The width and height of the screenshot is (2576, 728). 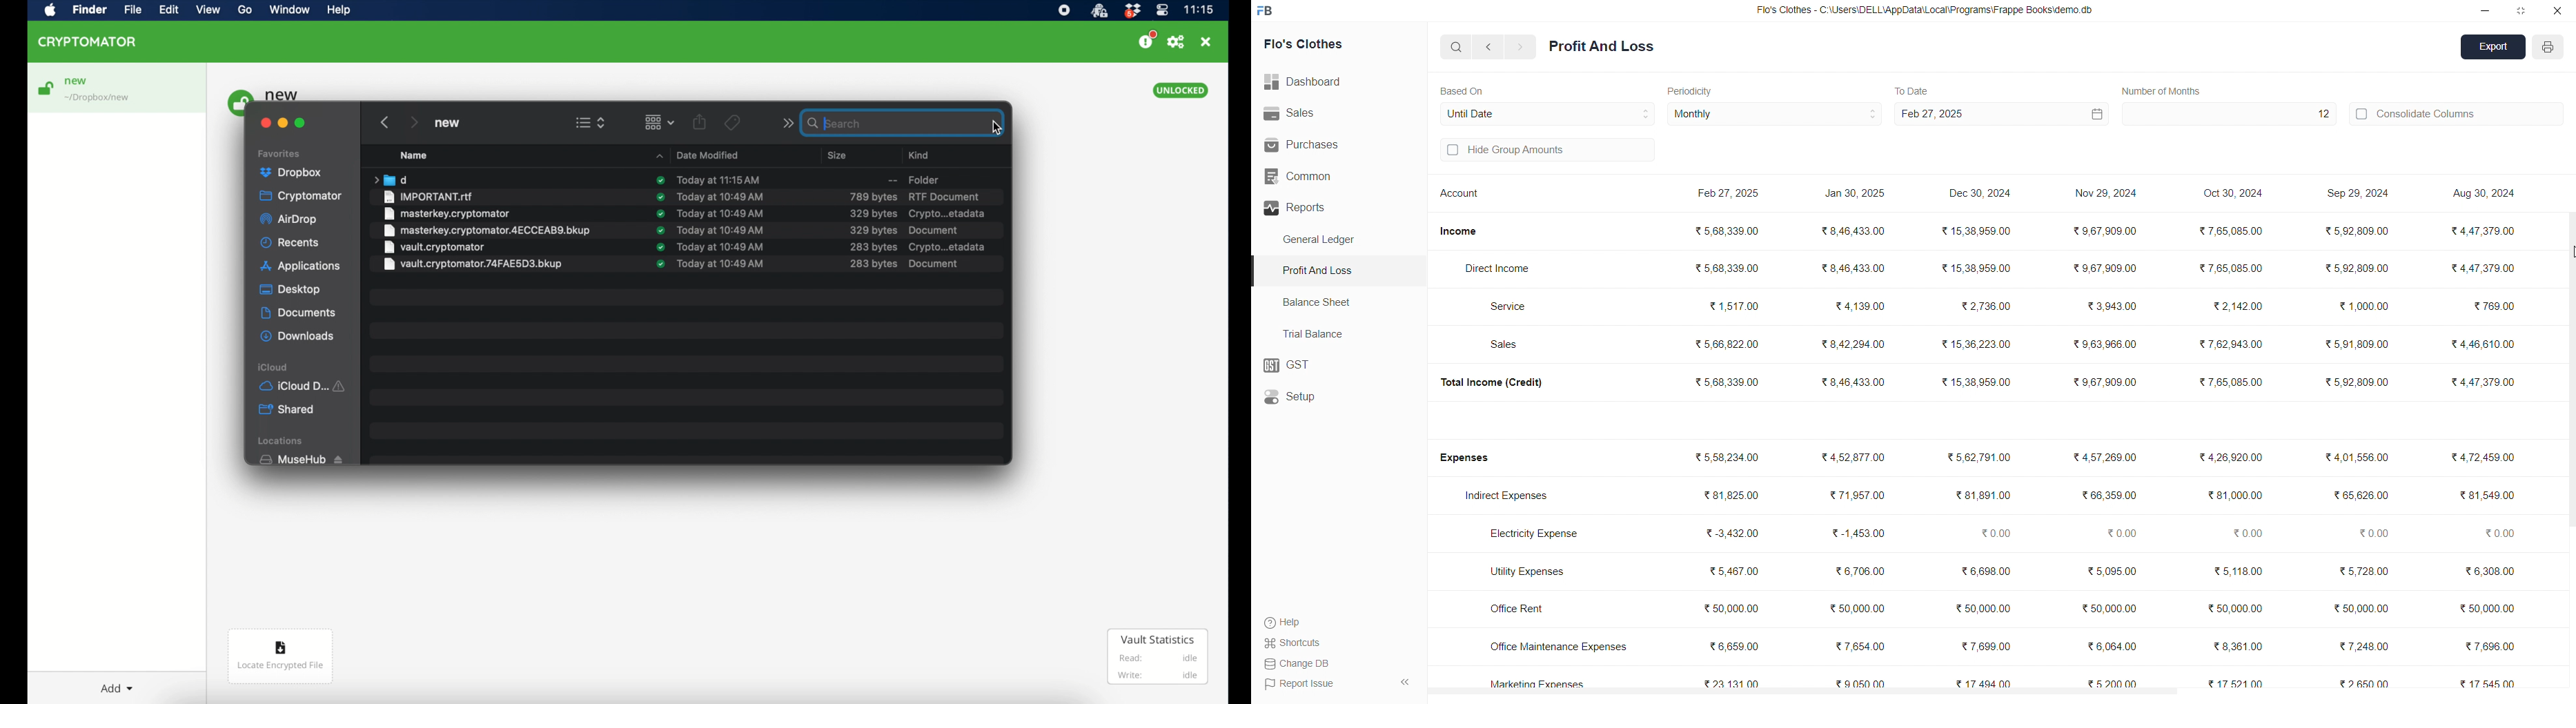 I want to click on Electricity Expense, so click(x=1538, y=535).